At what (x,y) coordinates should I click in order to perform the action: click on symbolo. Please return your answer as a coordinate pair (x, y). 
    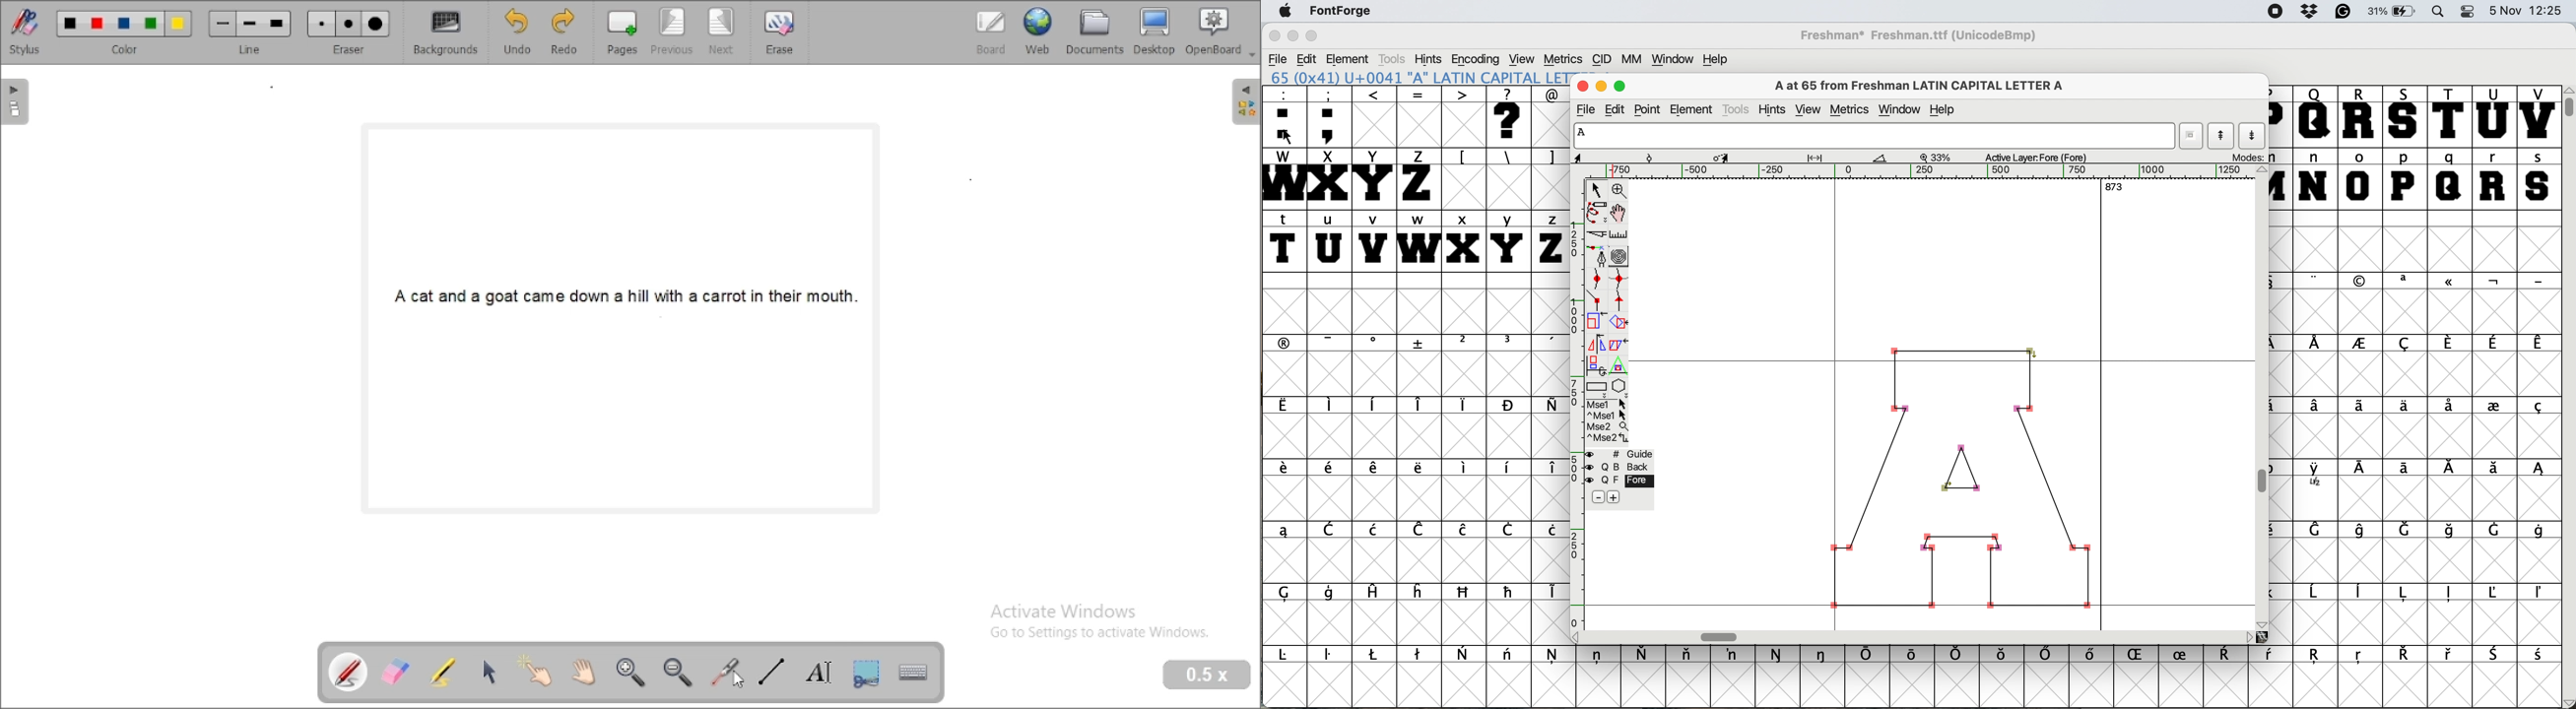
    Looking at the image, I should click on (1465, 468).